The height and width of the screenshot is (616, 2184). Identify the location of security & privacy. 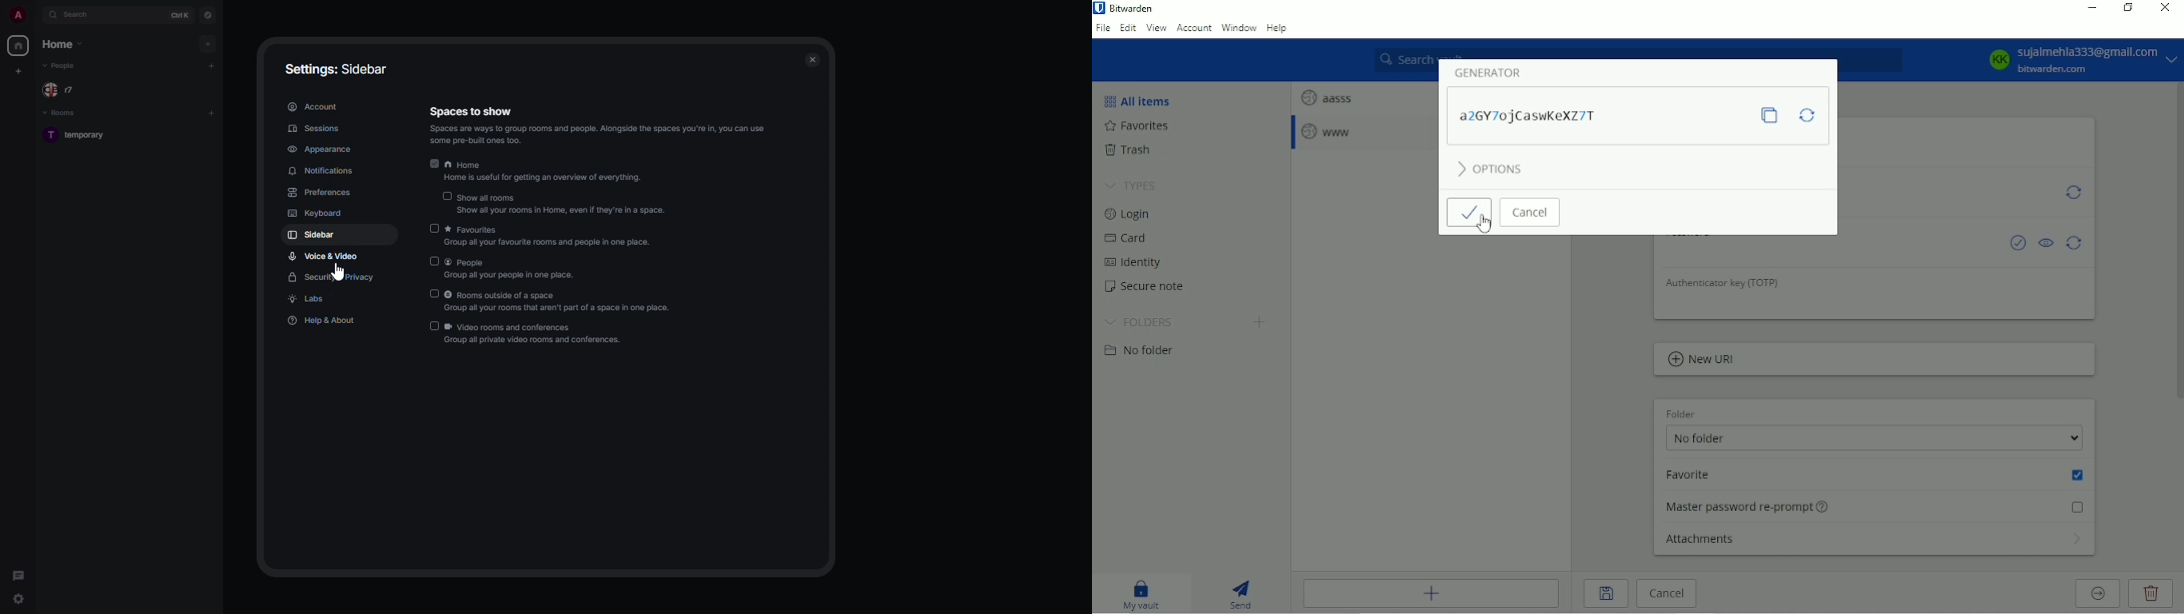
(333, 278).